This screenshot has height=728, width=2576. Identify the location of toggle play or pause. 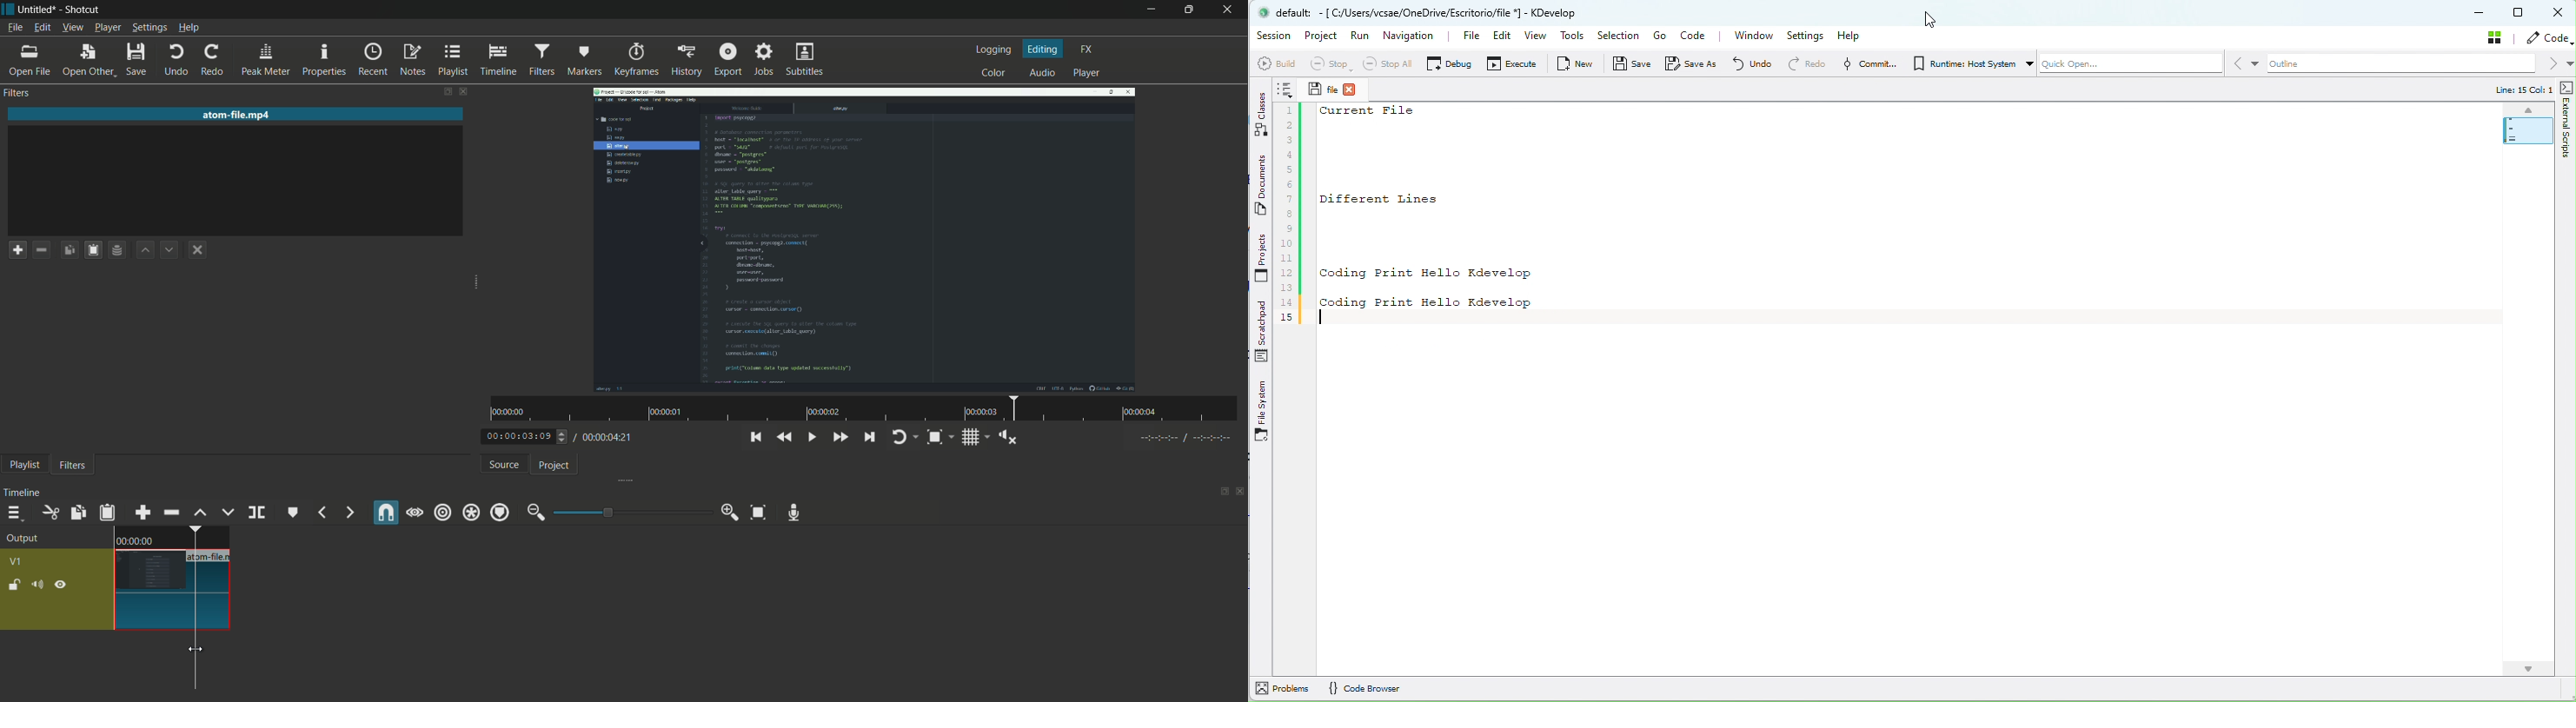
(812, 437).